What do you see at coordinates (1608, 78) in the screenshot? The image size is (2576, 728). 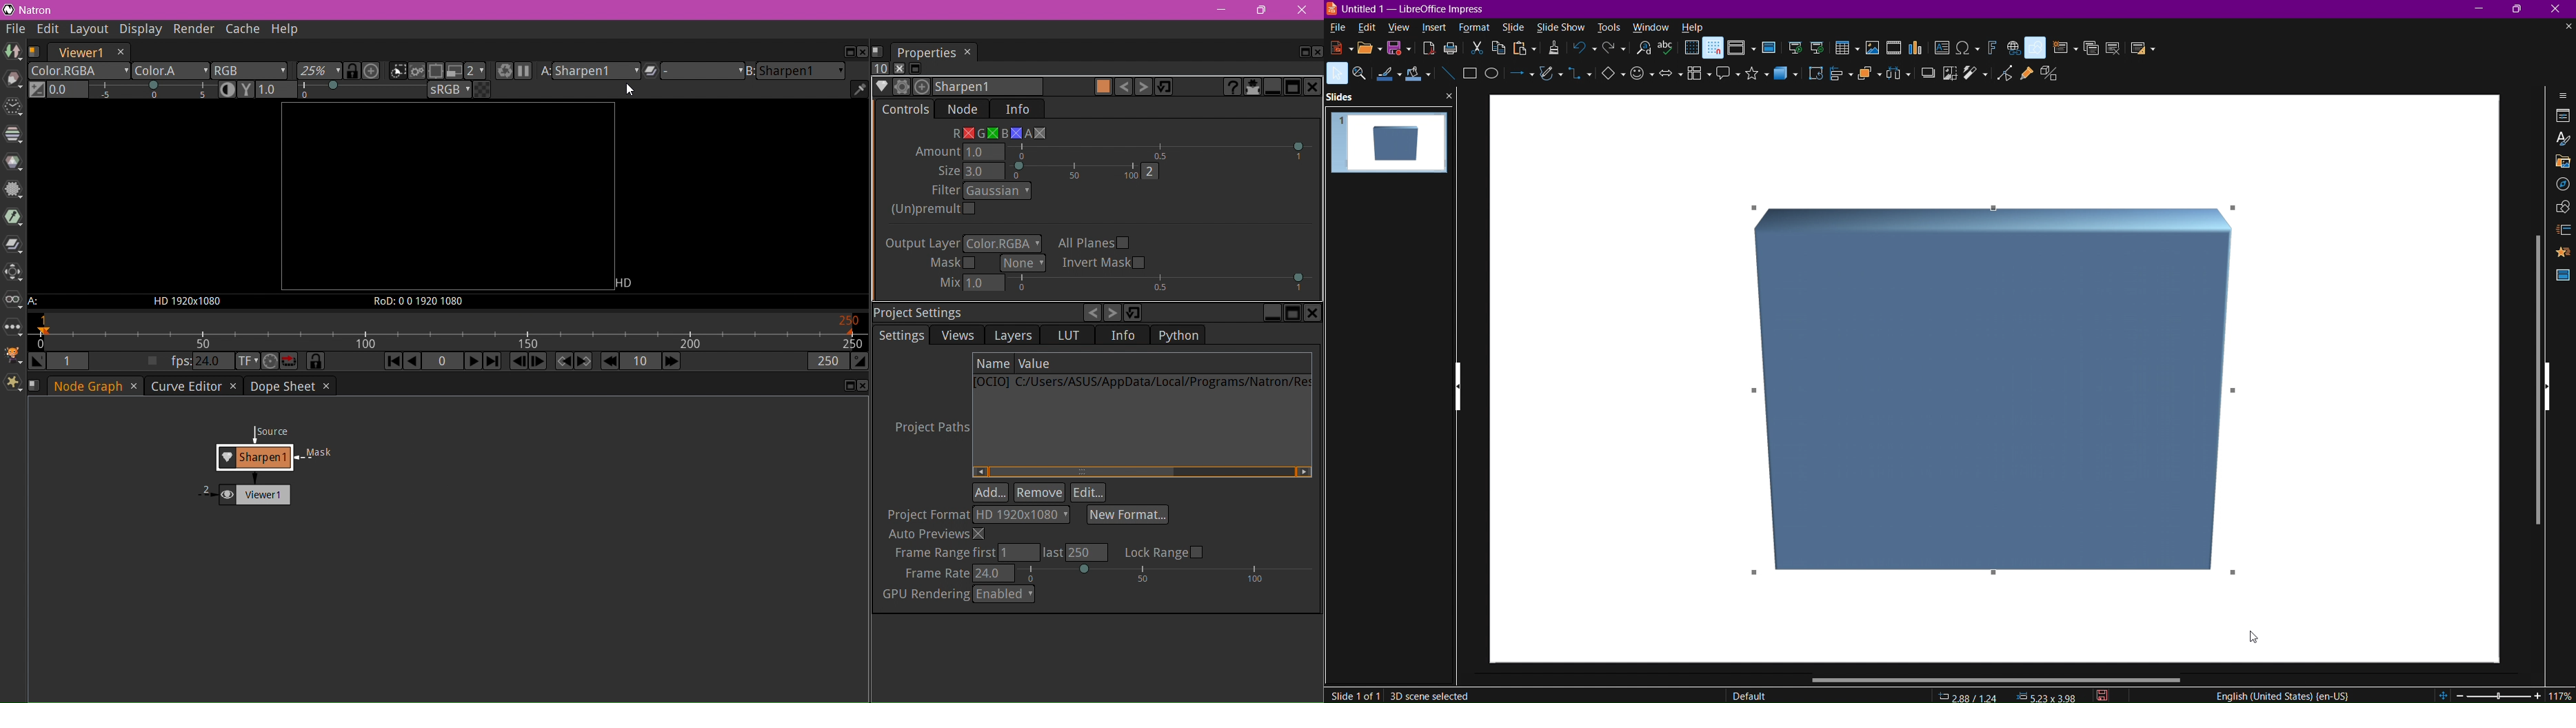 I see `Basic Shapes` at bounding box center [1608, 78].